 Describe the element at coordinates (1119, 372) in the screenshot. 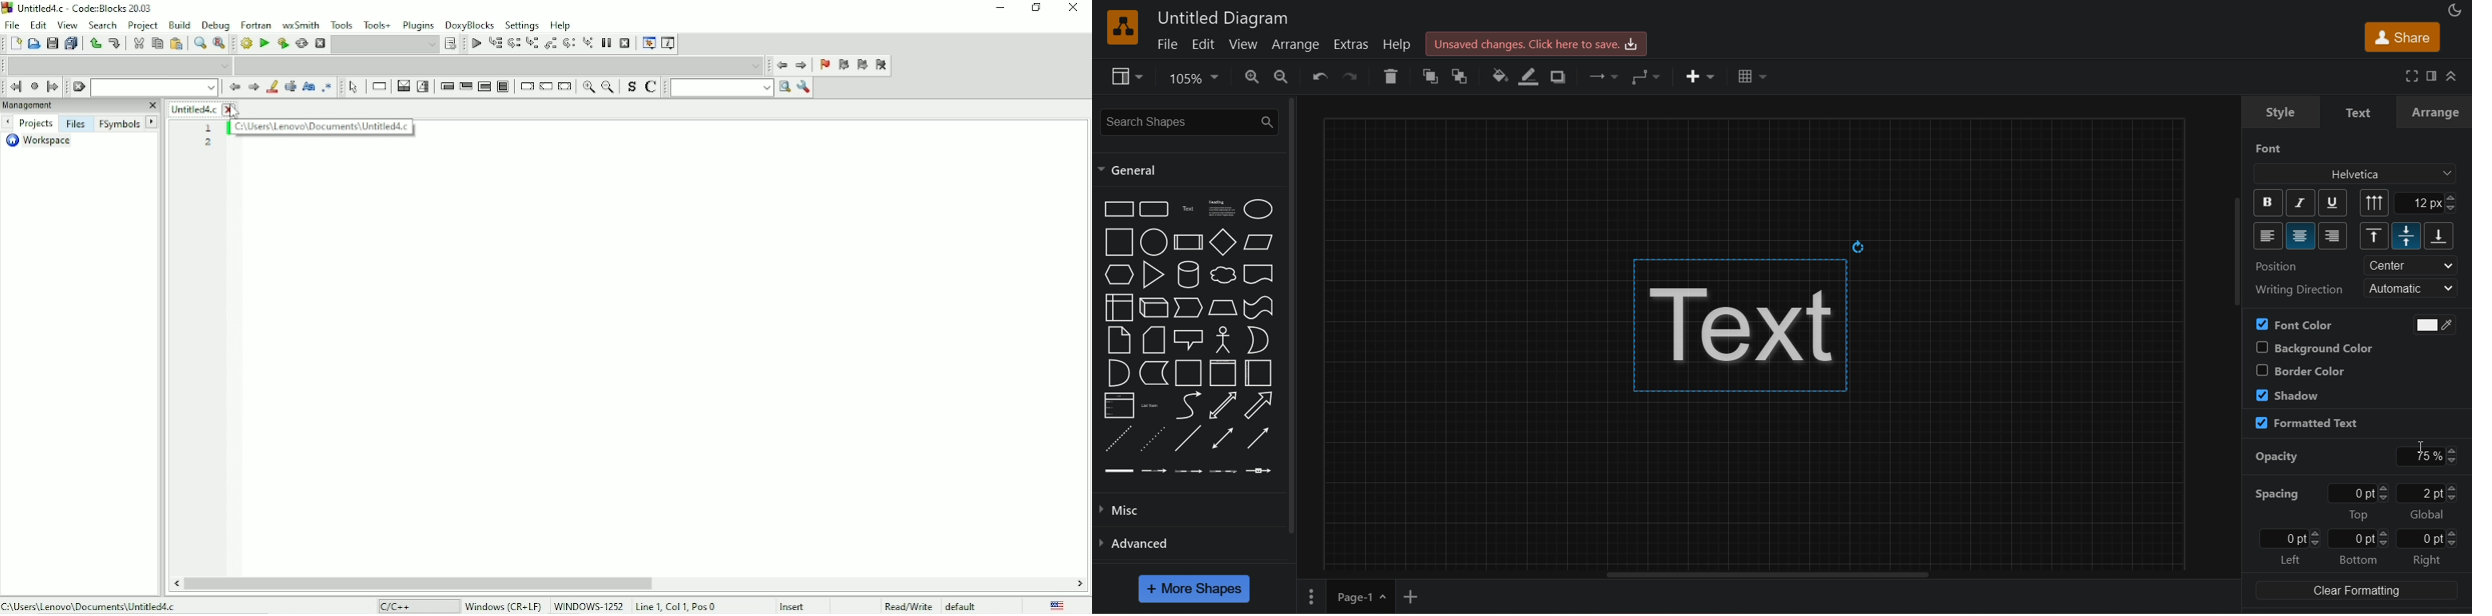

I see `and` at that location.